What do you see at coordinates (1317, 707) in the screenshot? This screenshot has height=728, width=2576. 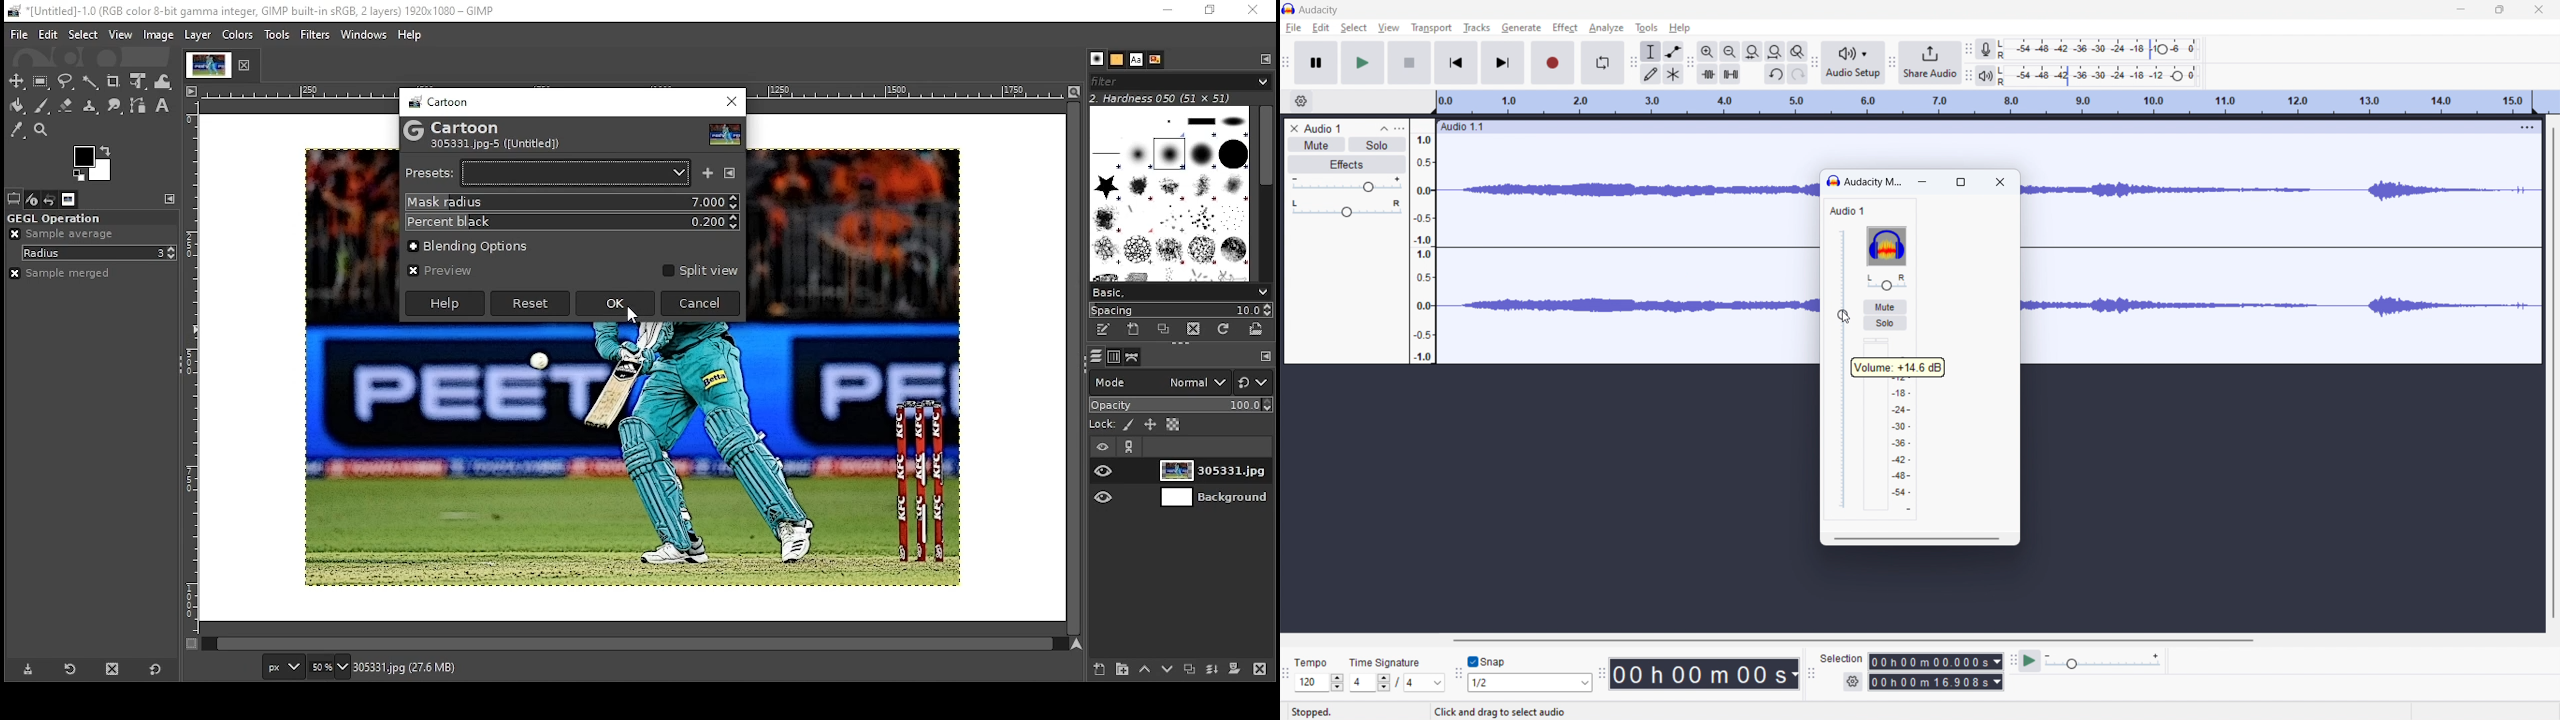 I see `stopped` at bounding box center [1317, 707].